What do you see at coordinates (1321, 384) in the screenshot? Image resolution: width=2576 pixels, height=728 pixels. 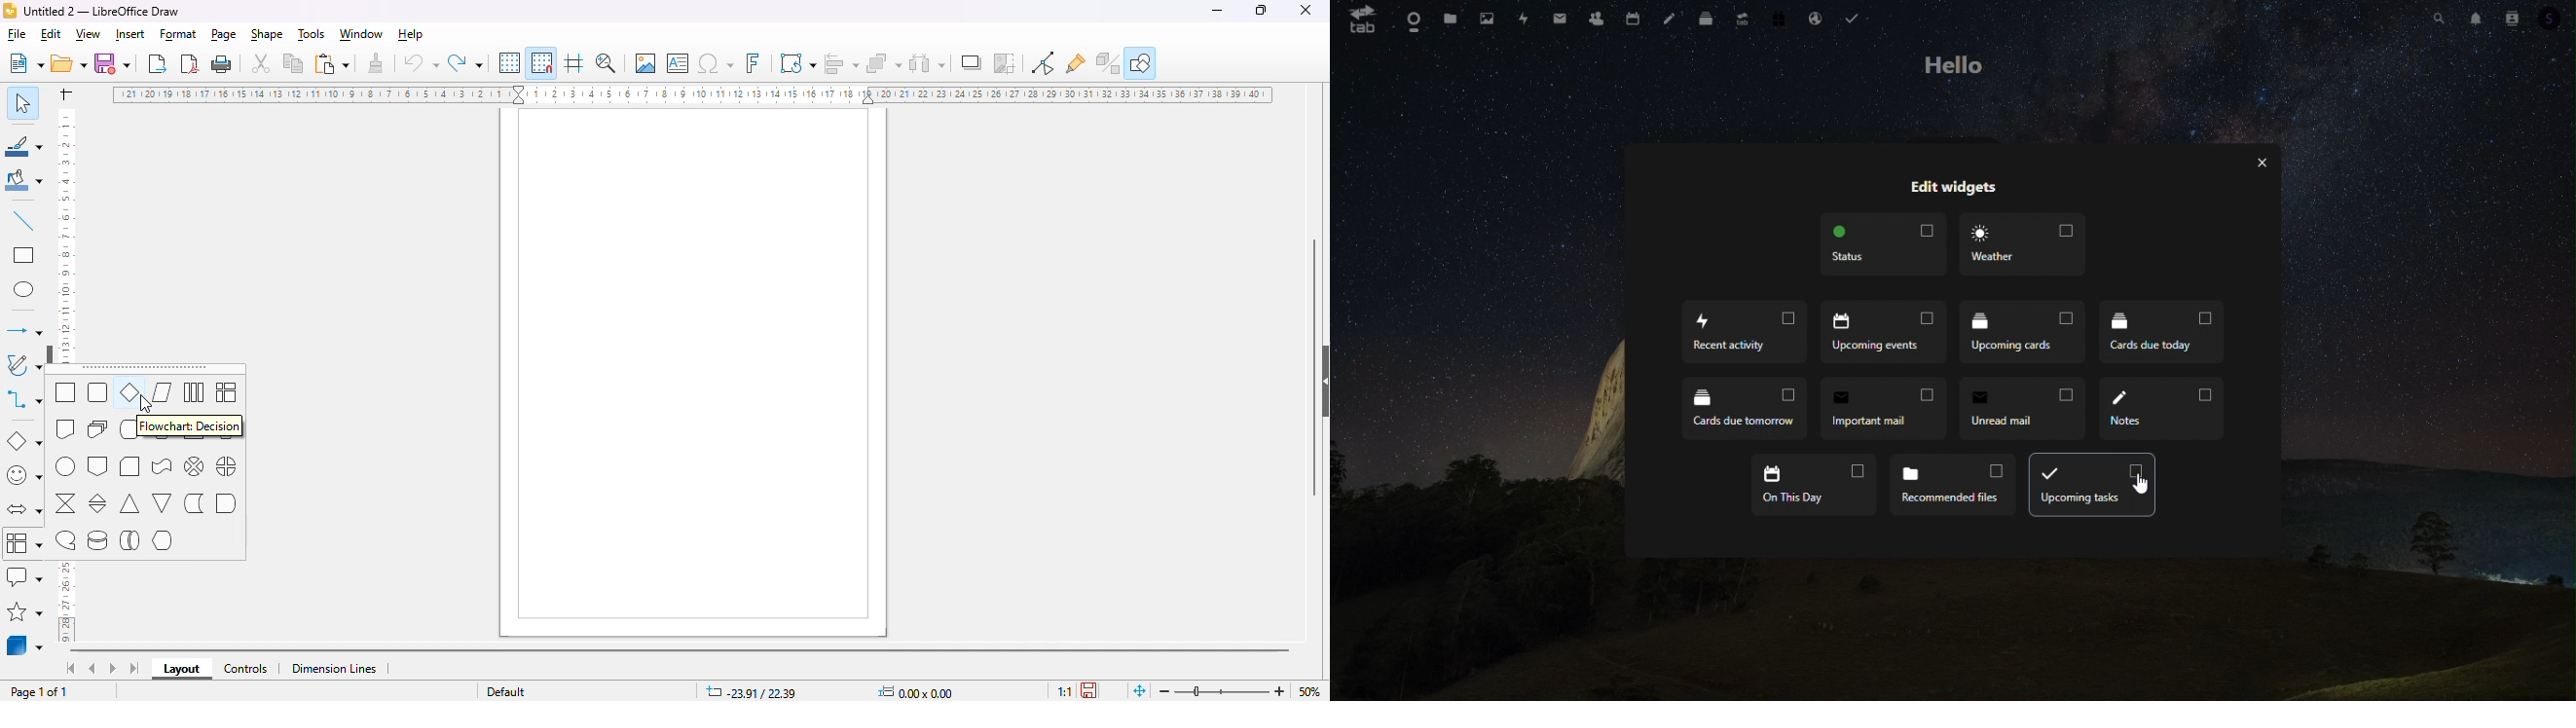 I see `show` at bounding box center [1321, 384].